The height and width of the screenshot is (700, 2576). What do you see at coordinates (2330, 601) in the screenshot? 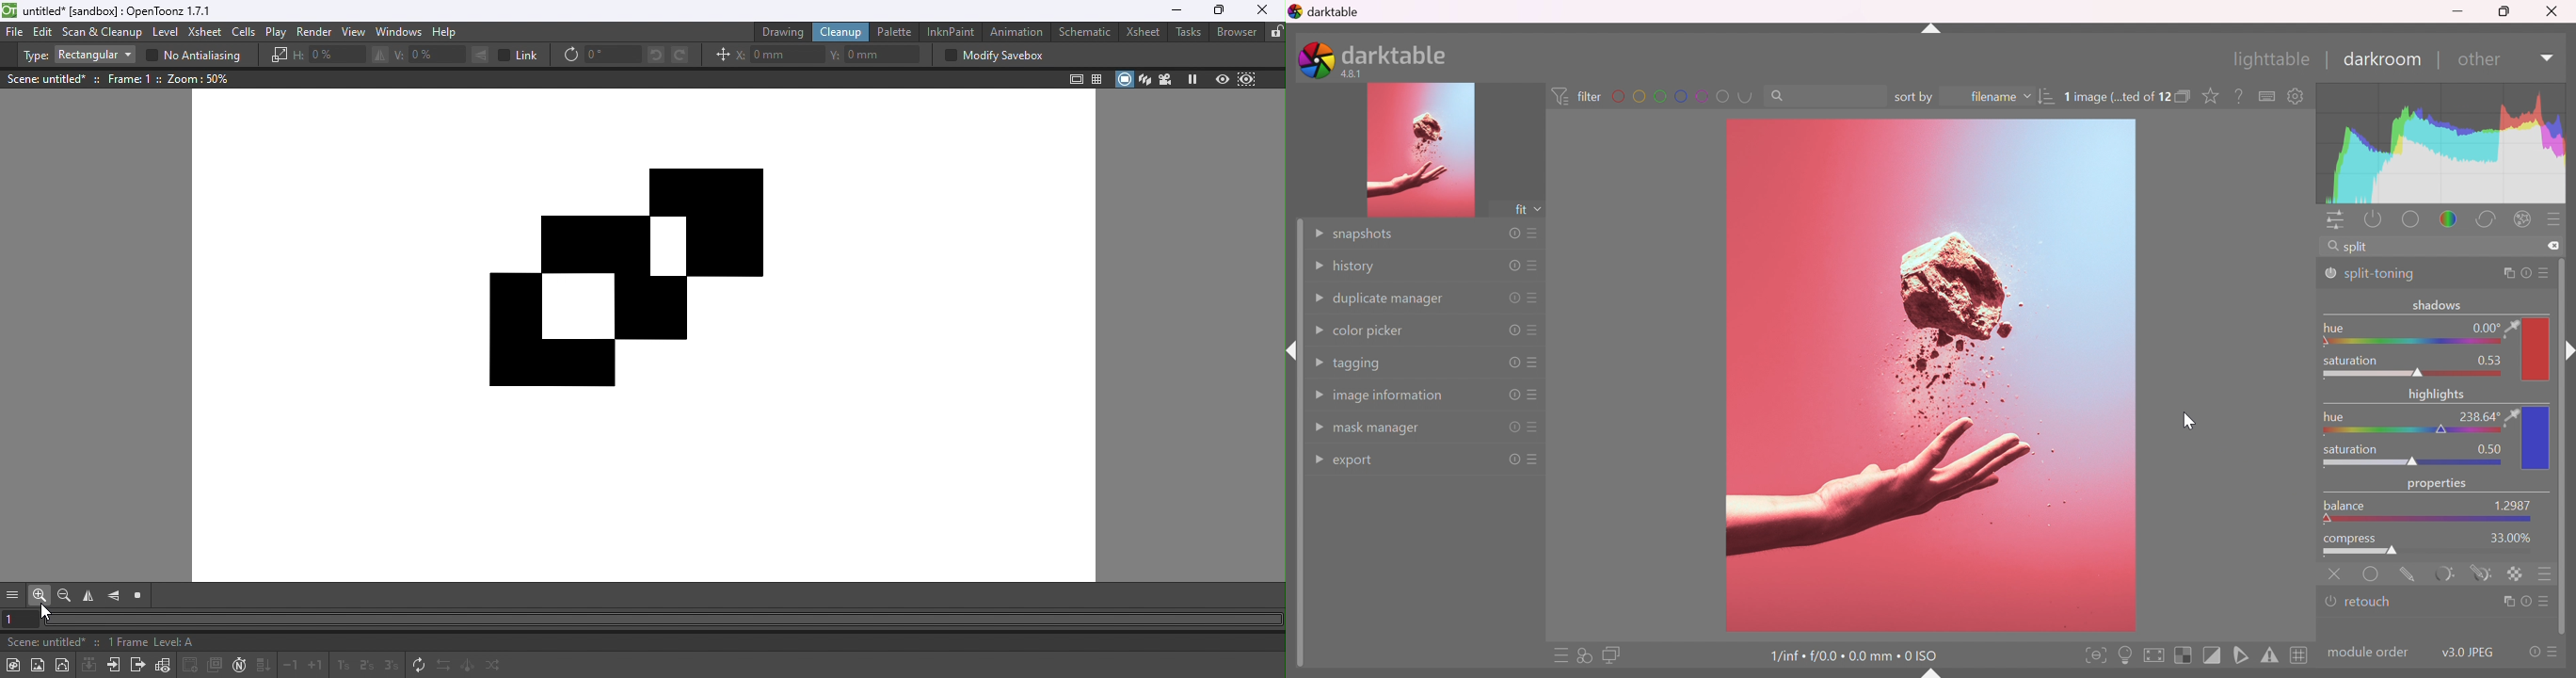
I see `'retouch' is switched off` at bounding box center [2330, 601].